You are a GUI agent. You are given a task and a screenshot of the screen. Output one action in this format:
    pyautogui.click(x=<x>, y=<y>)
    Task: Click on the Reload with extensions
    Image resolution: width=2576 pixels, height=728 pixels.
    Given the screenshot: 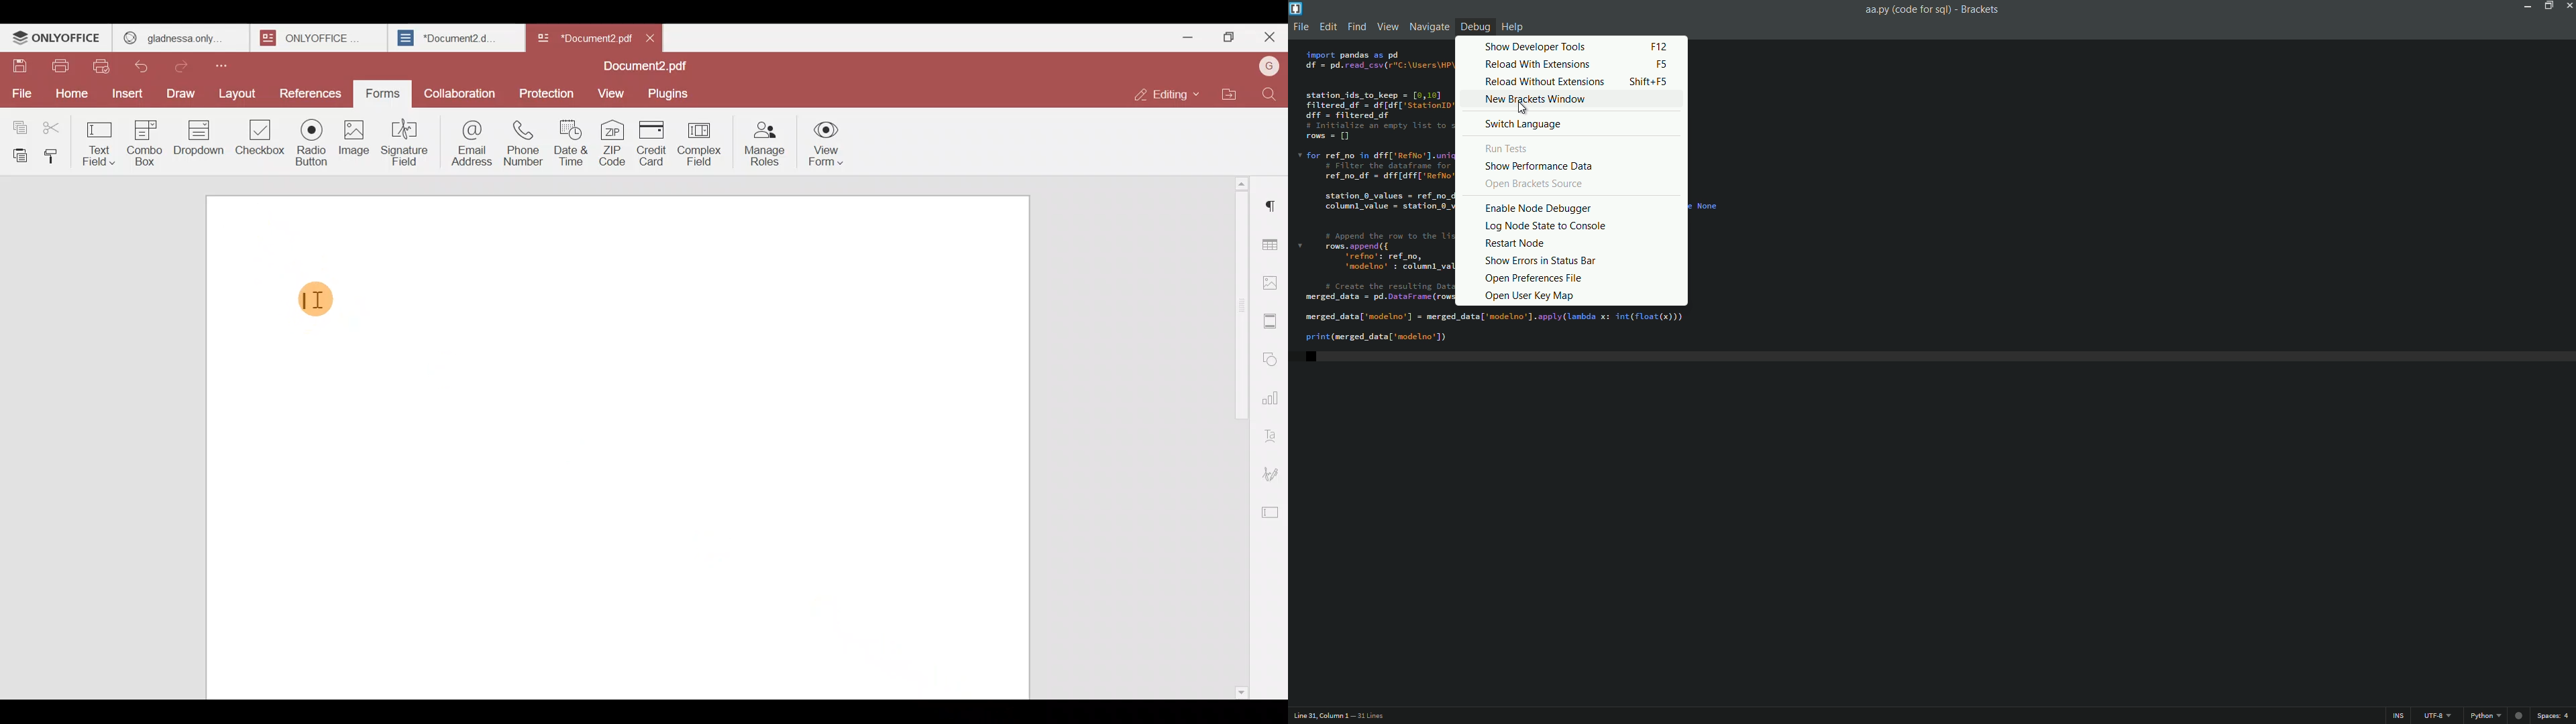 What is the action you would take?
    pyautogui.click(x=1536, y=64)
    